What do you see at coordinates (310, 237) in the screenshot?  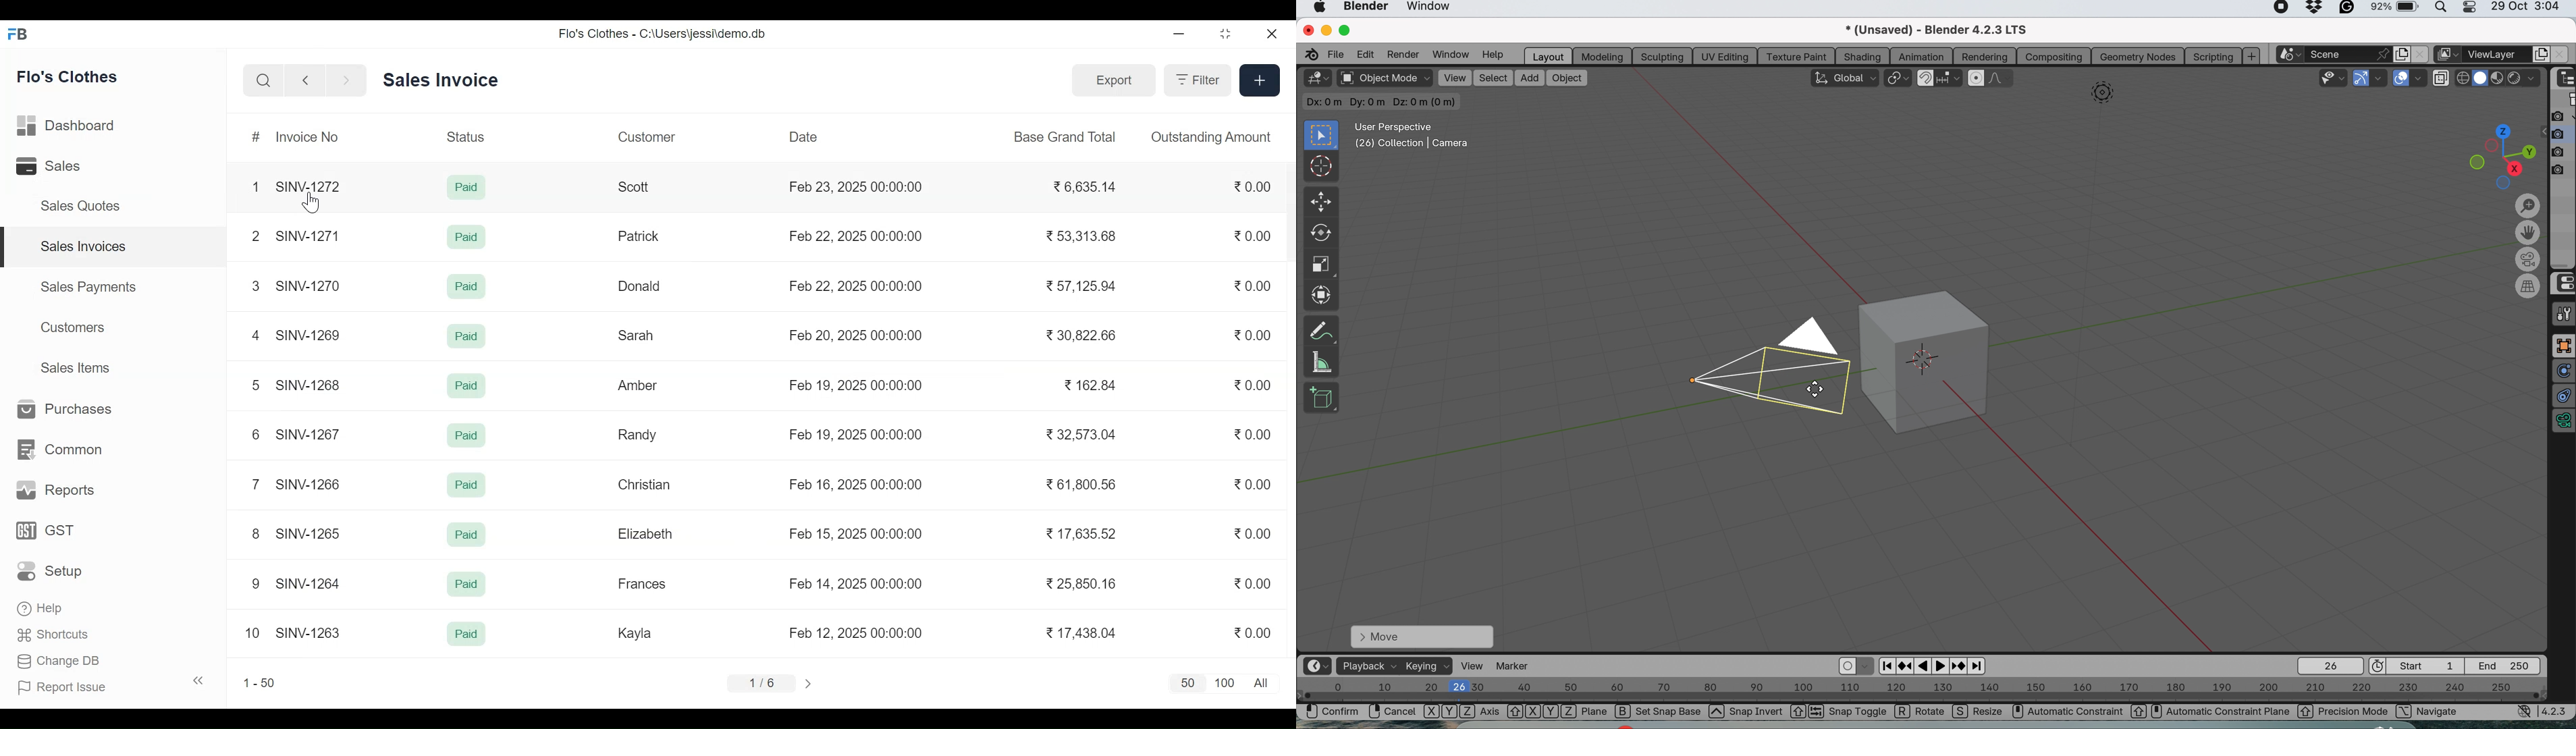 I see `SINV-1271` at bounding box center [310, 237].